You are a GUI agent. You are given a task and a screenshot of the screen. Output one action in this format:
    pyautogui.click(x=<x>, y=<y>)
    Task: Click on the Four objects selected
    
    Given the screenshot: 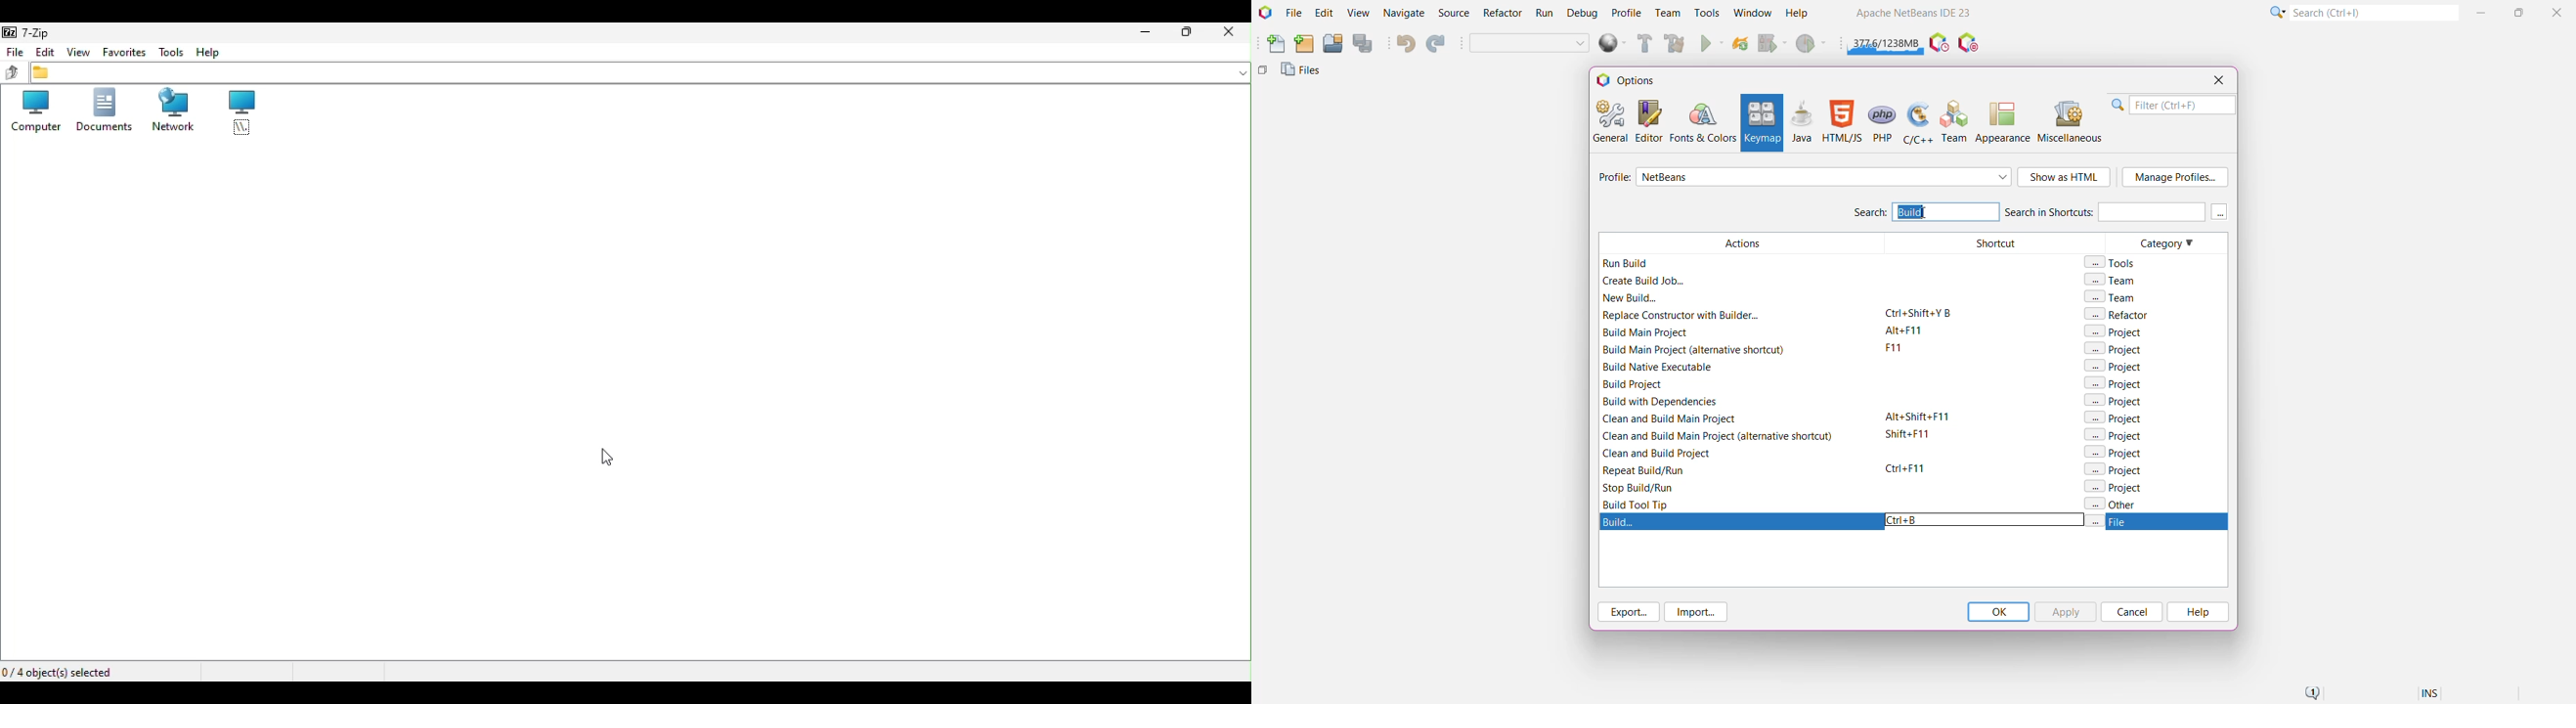 What is the action you would take?
    pyautogui.click(x=60, y=670)
    